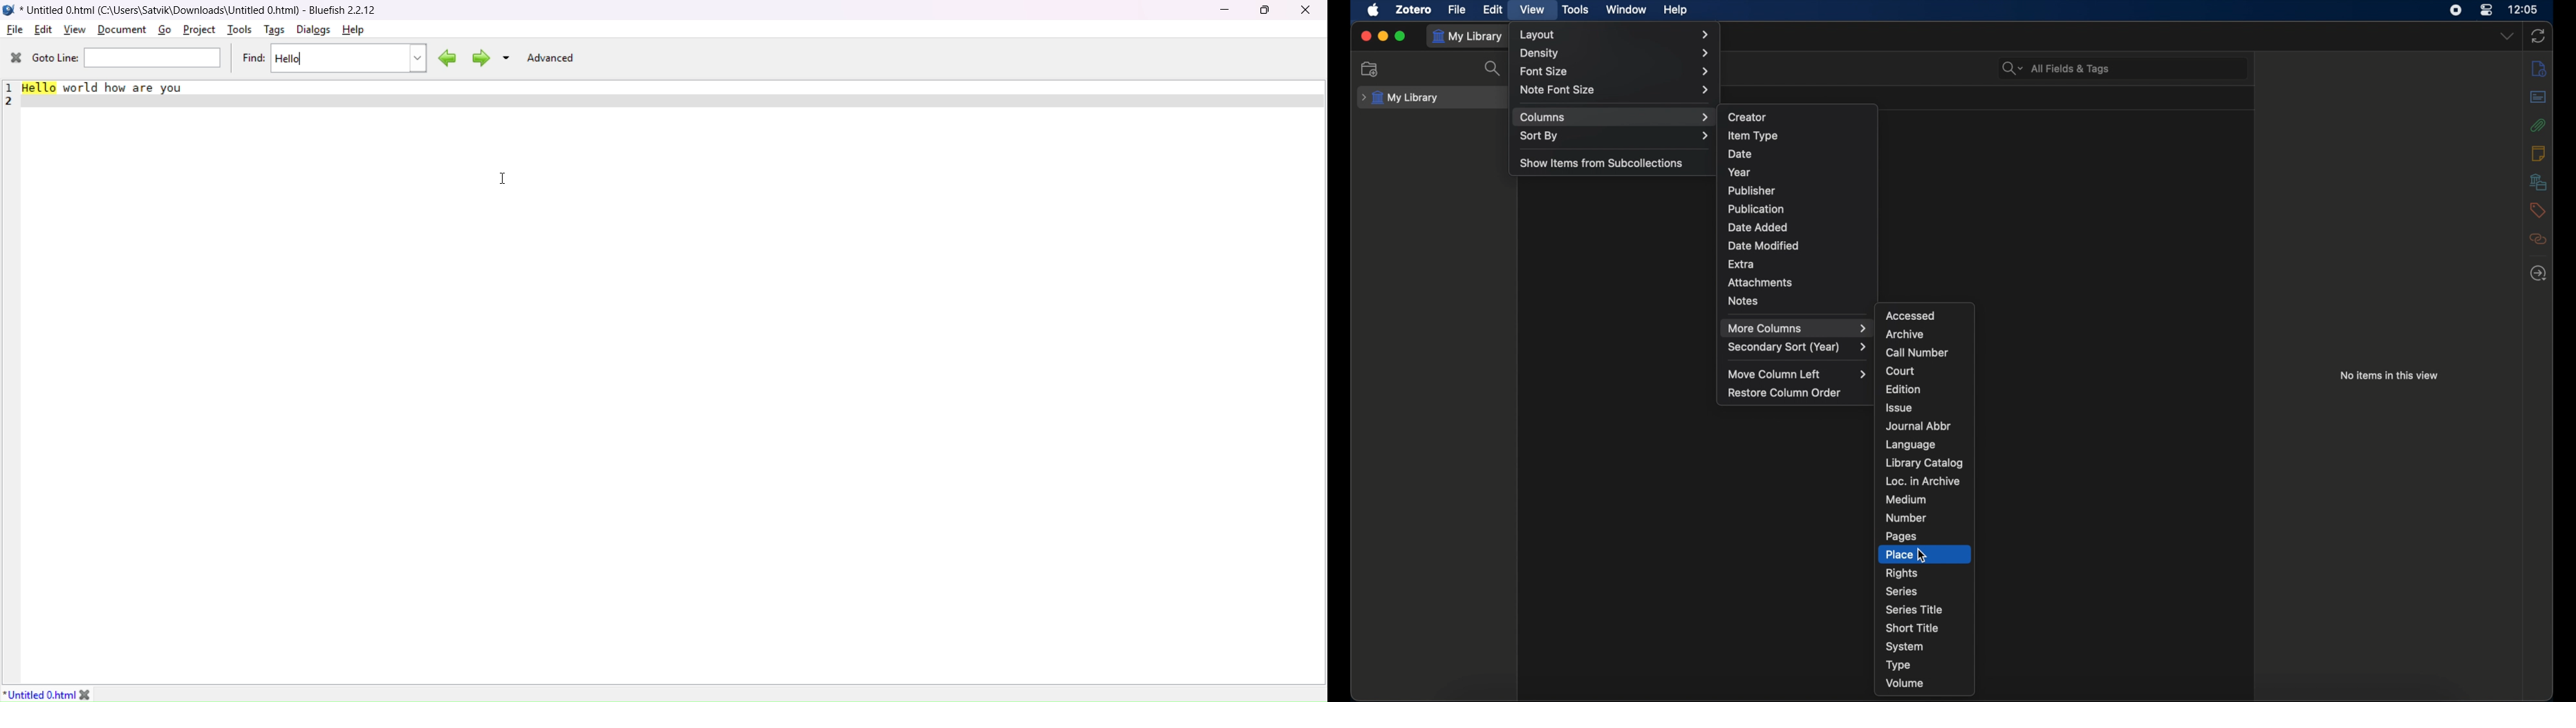 The image size is (2576, 728). I want to click on help, so click(1676, 10).